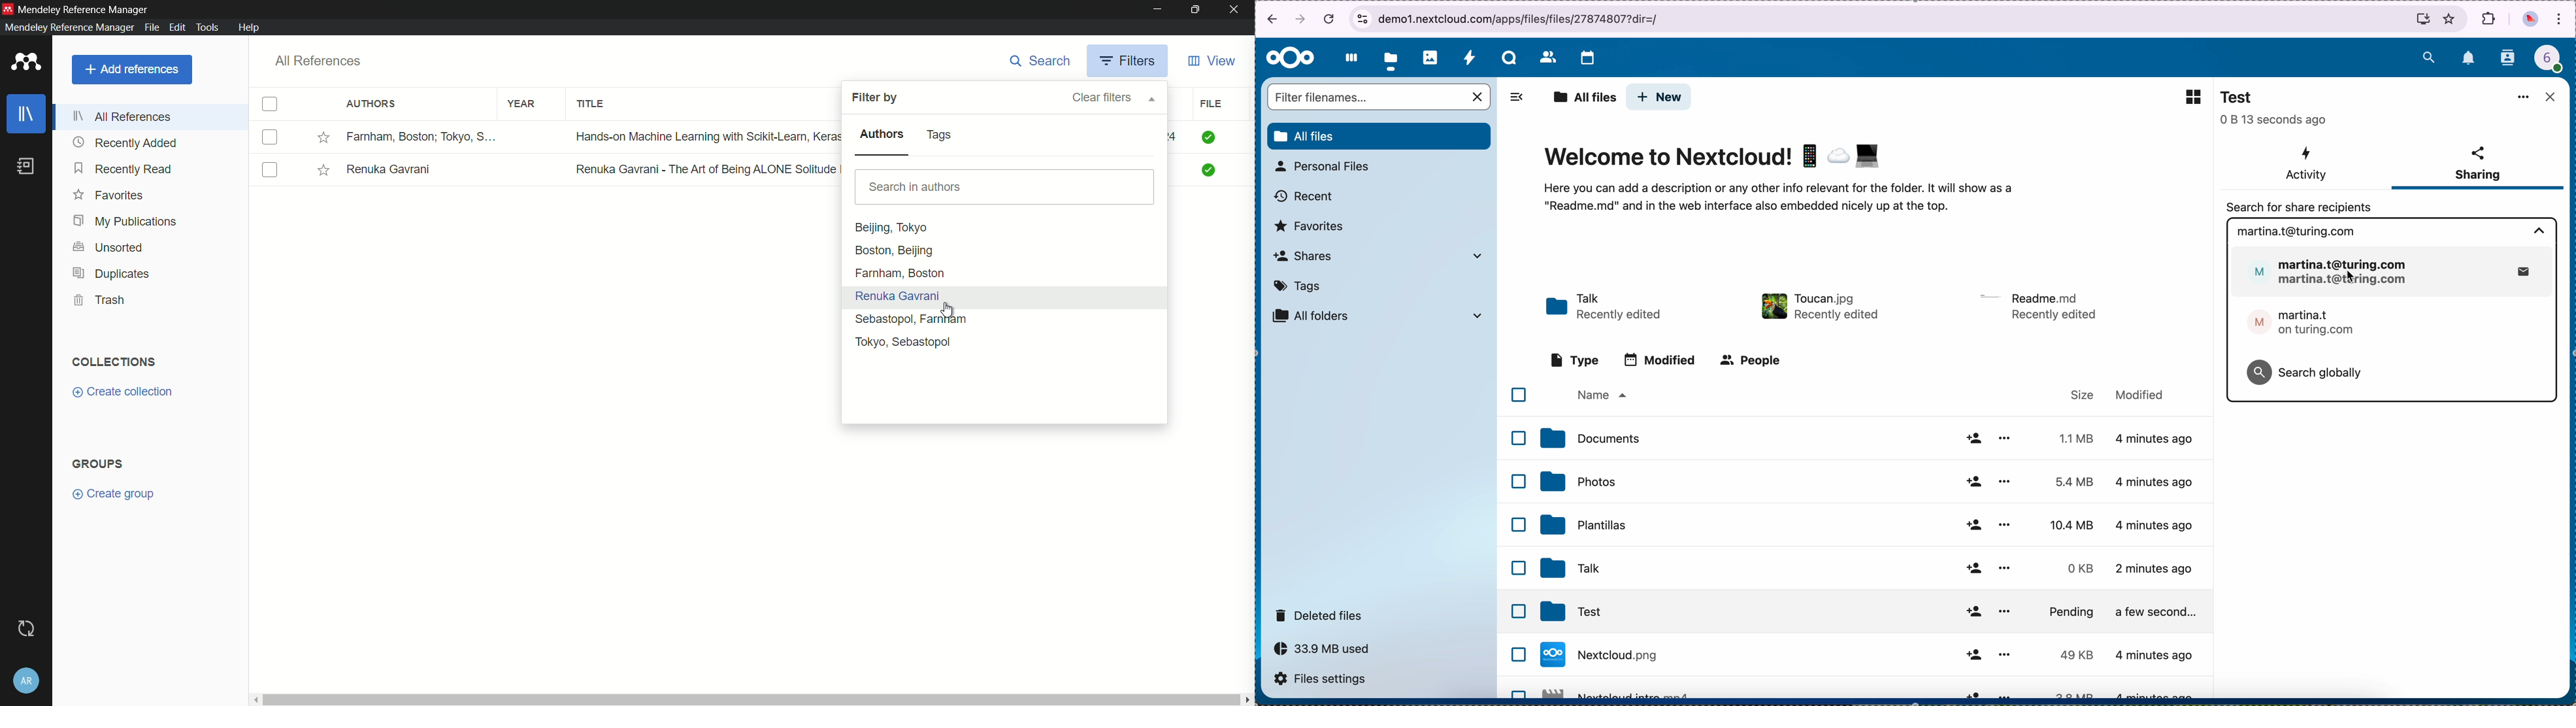 The image size is (2576, 728). I want to click on navigate foward, so click(1301, 20).